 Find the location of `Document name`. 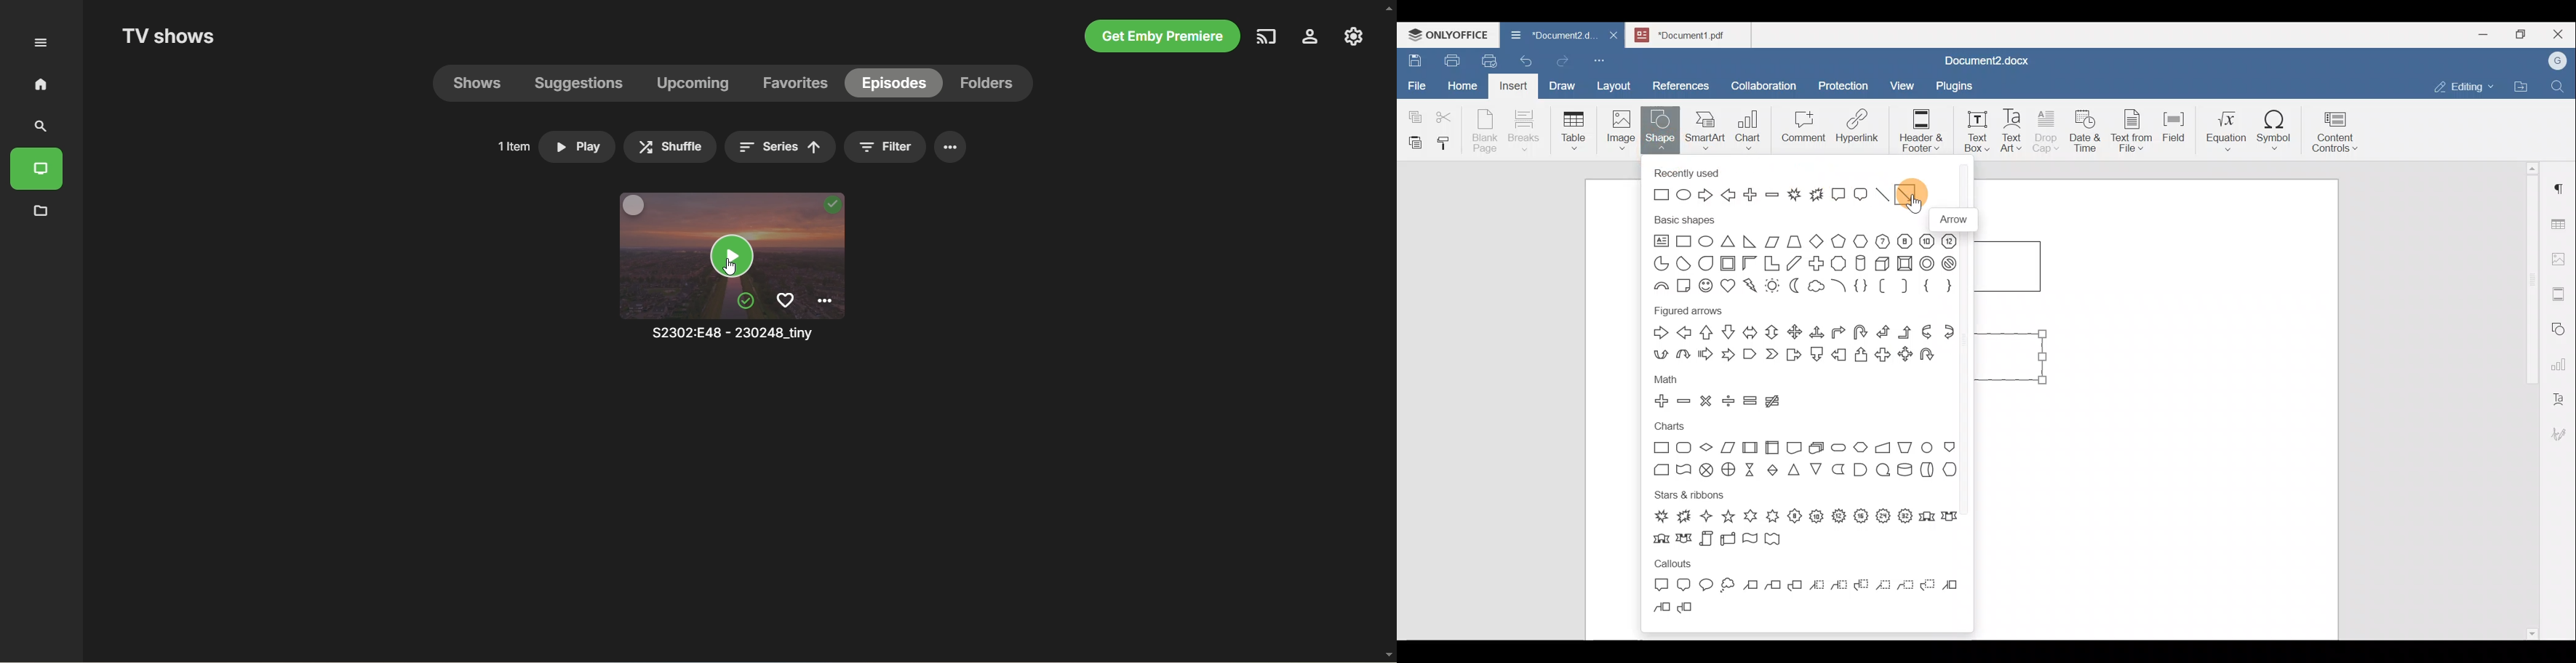

Document name is located at coordinates (1547, 37).